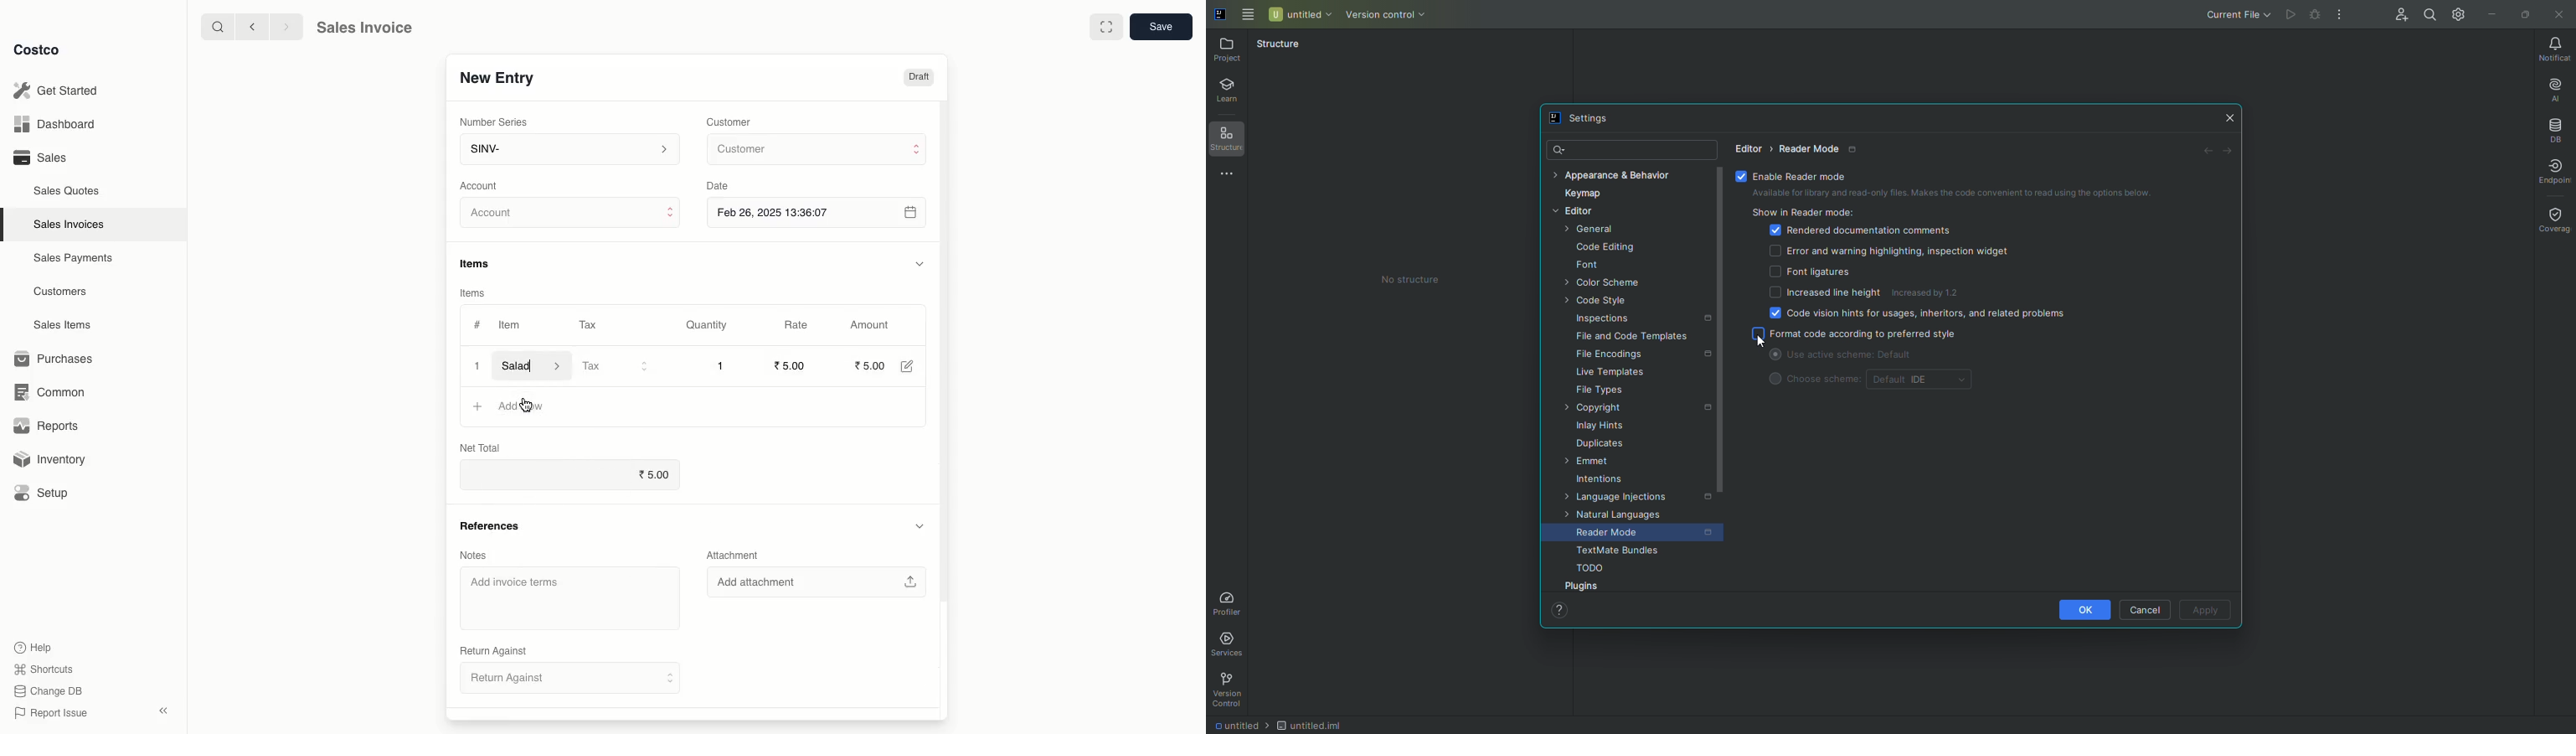 This screenshot has height=756, width=2576. Describe the element at coordinates (1105, 28) in the screenshot. I see `Full width toggle` at that location.